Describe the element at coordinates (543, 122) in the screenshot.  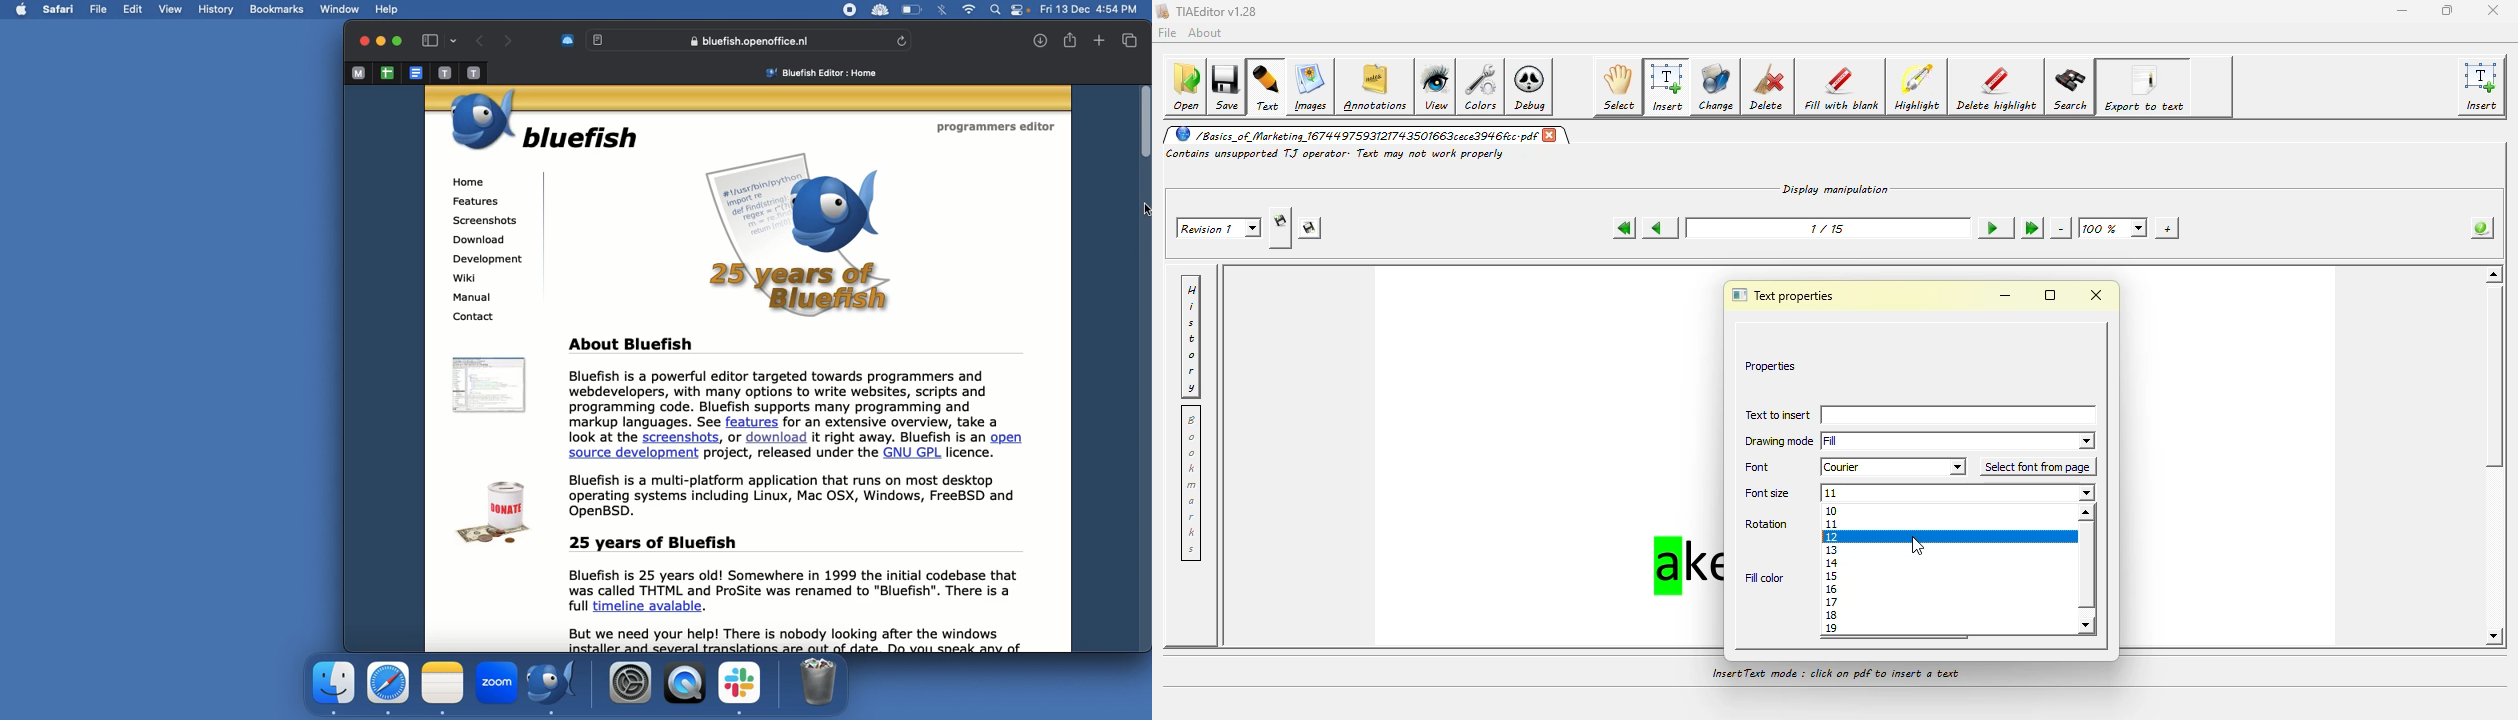
I see `Bluefish logo` at that location.